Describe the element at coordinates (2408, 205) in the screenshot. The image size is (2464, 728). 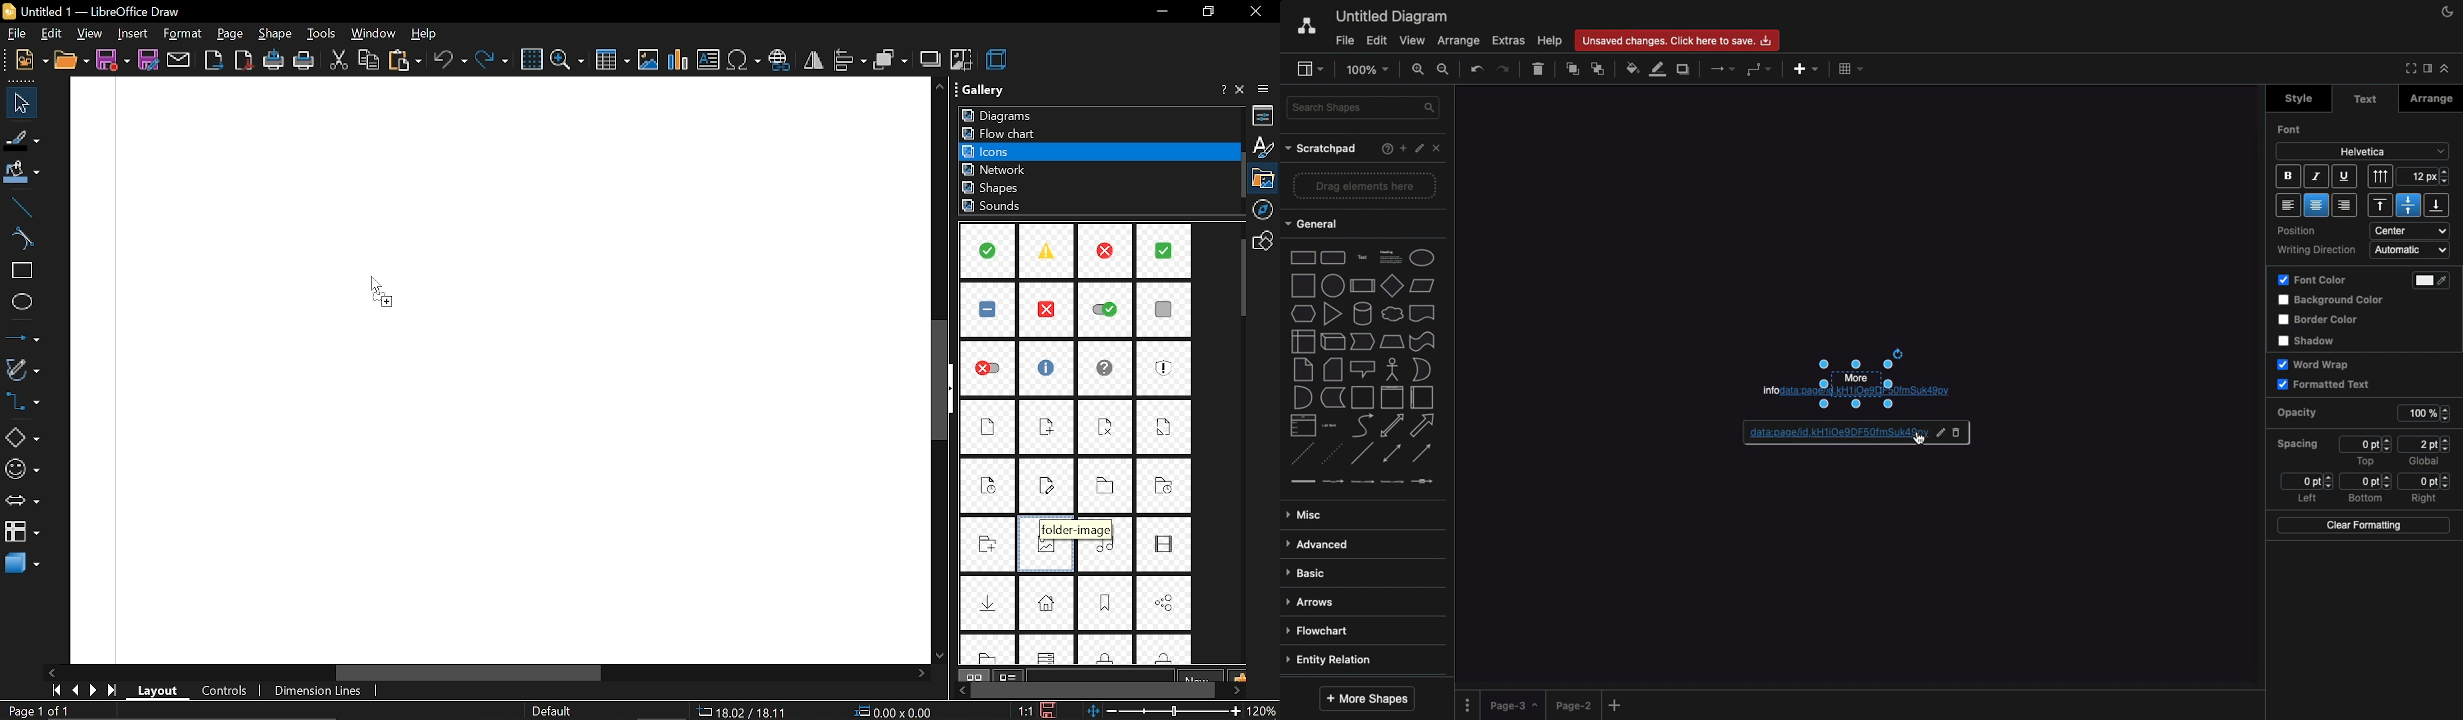
I see `Center ` at that location.